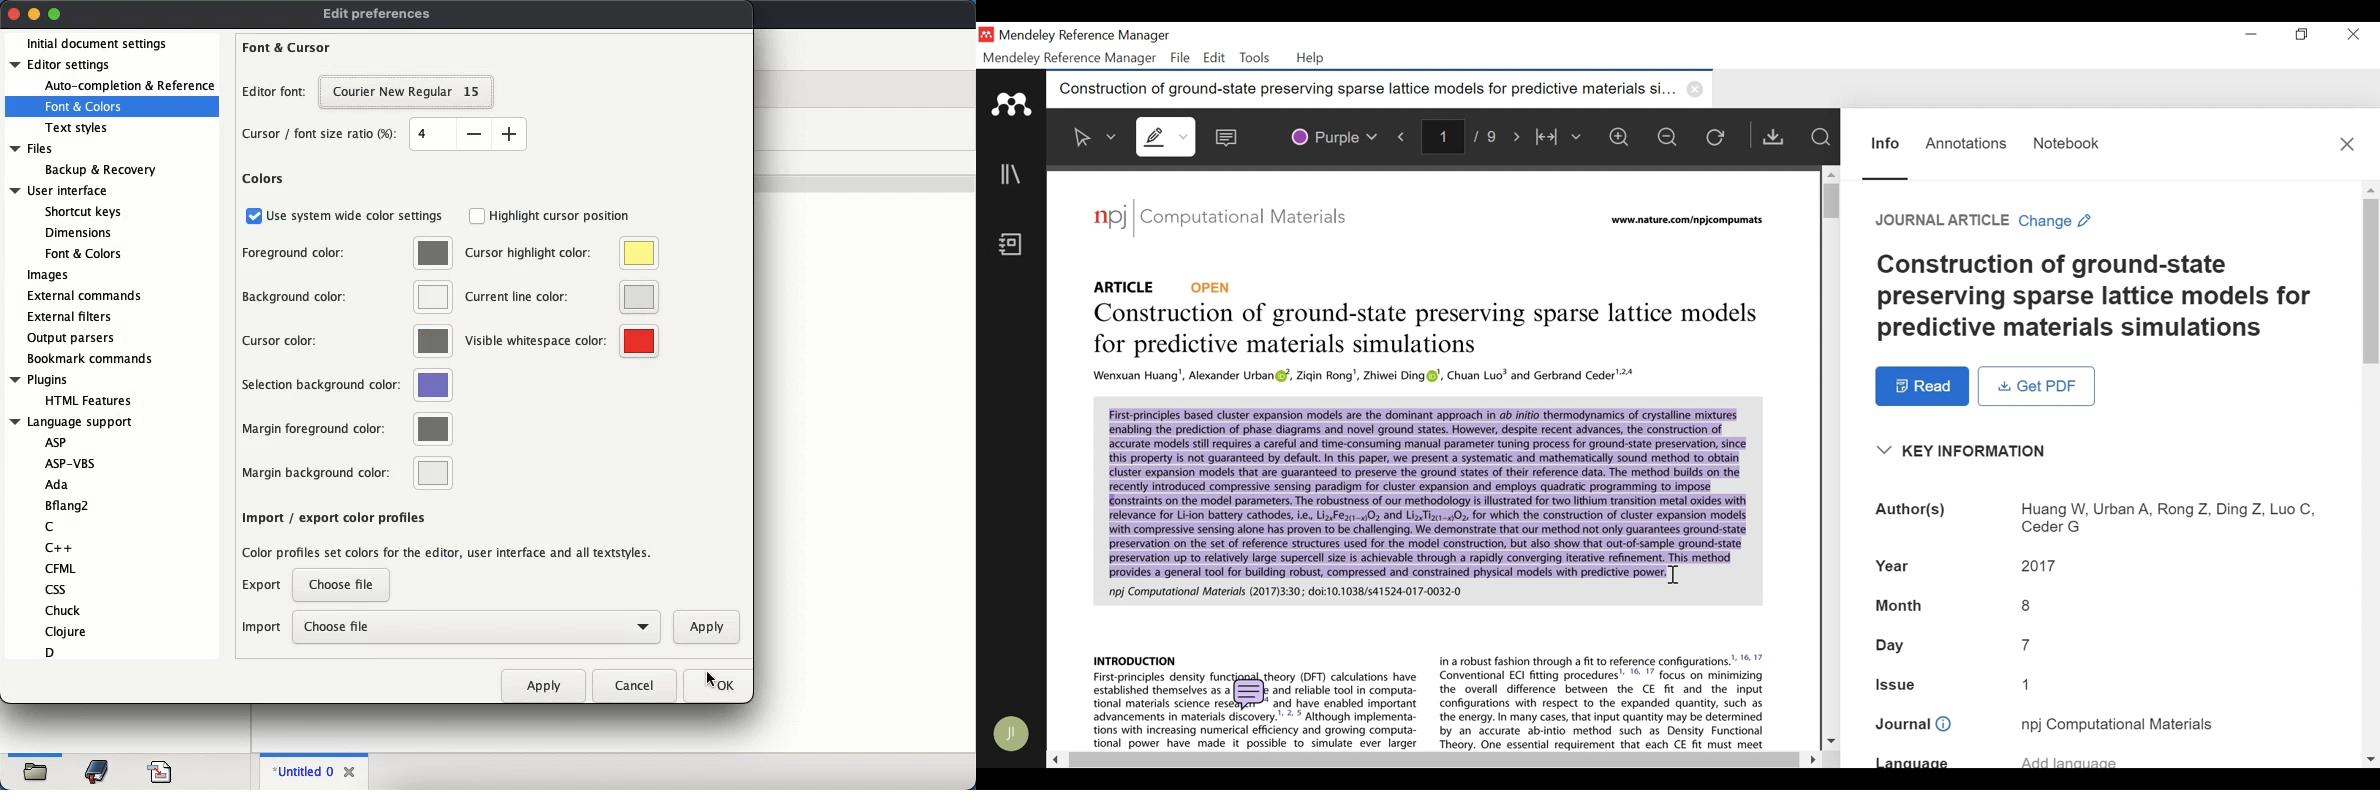 The width and height of the screenshot is (2380, 812). Describe the element at coordinates (2070, 759) in the screenshot. I see `Language` at that location.